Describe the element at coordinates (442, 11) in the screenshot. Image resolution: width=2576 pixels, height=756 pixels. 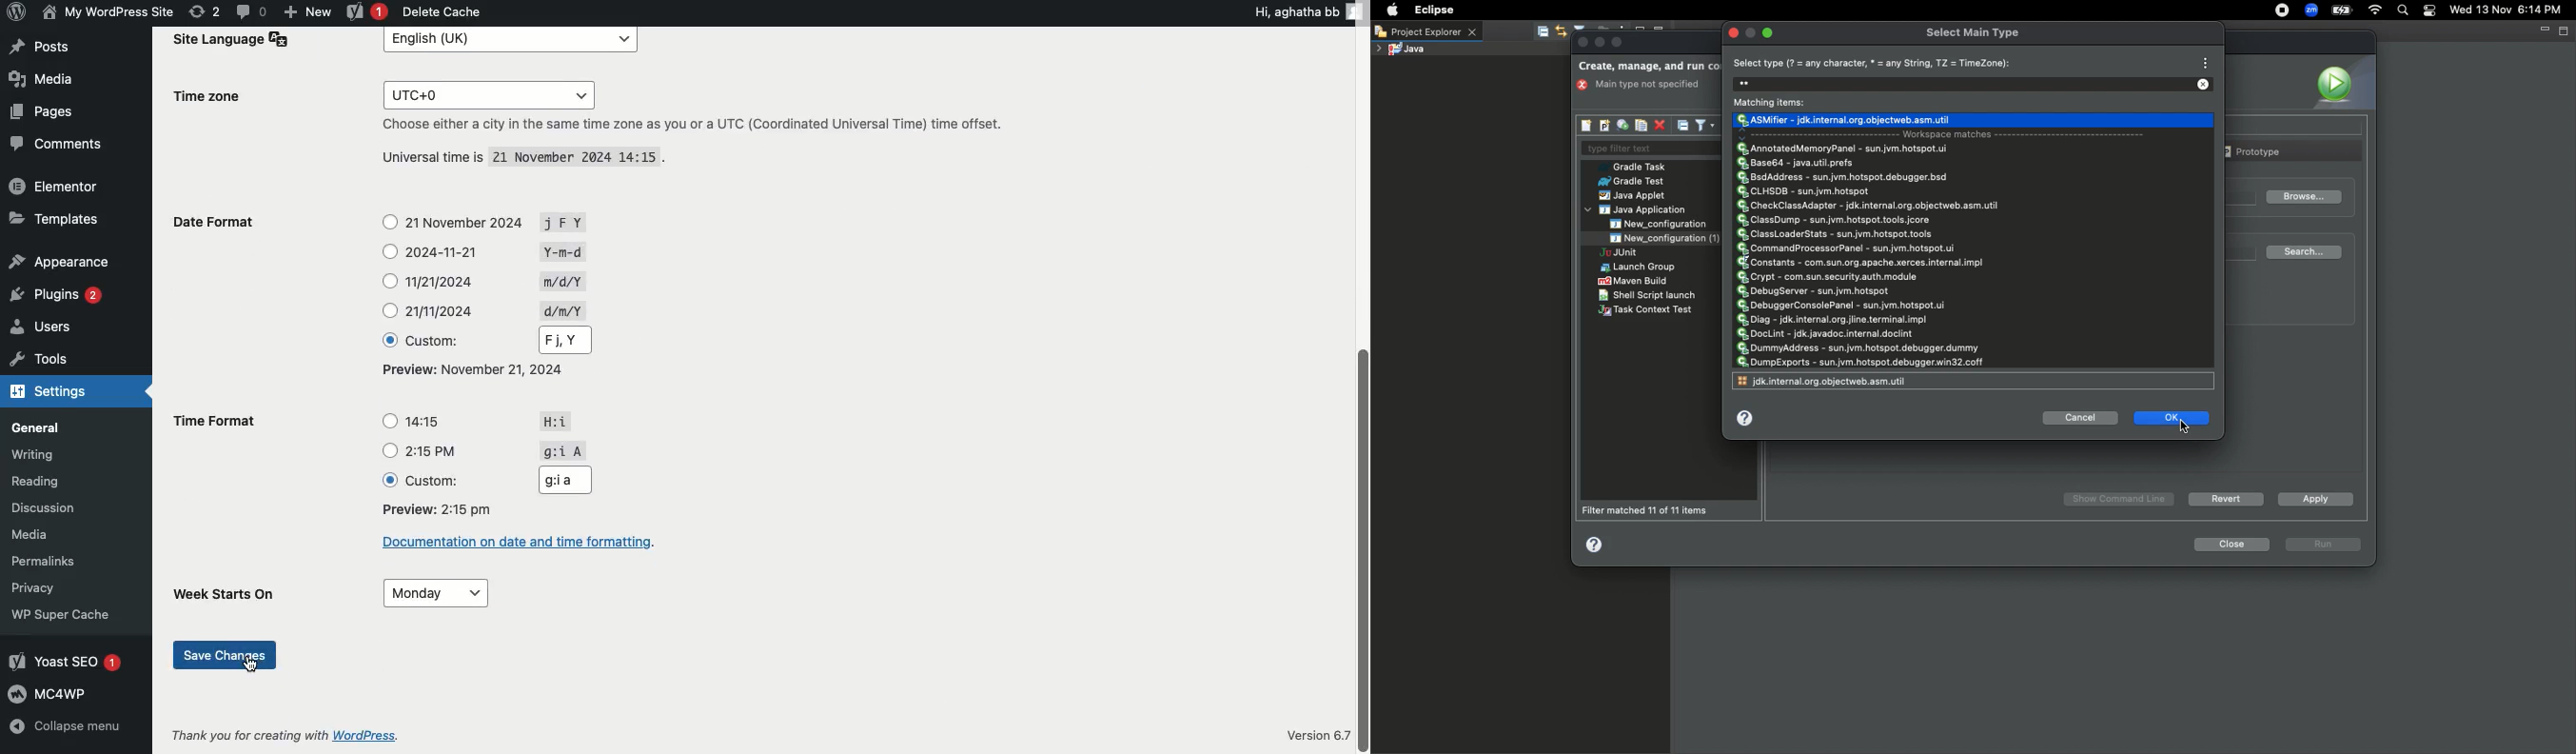
I see `Delete cache` at that location.